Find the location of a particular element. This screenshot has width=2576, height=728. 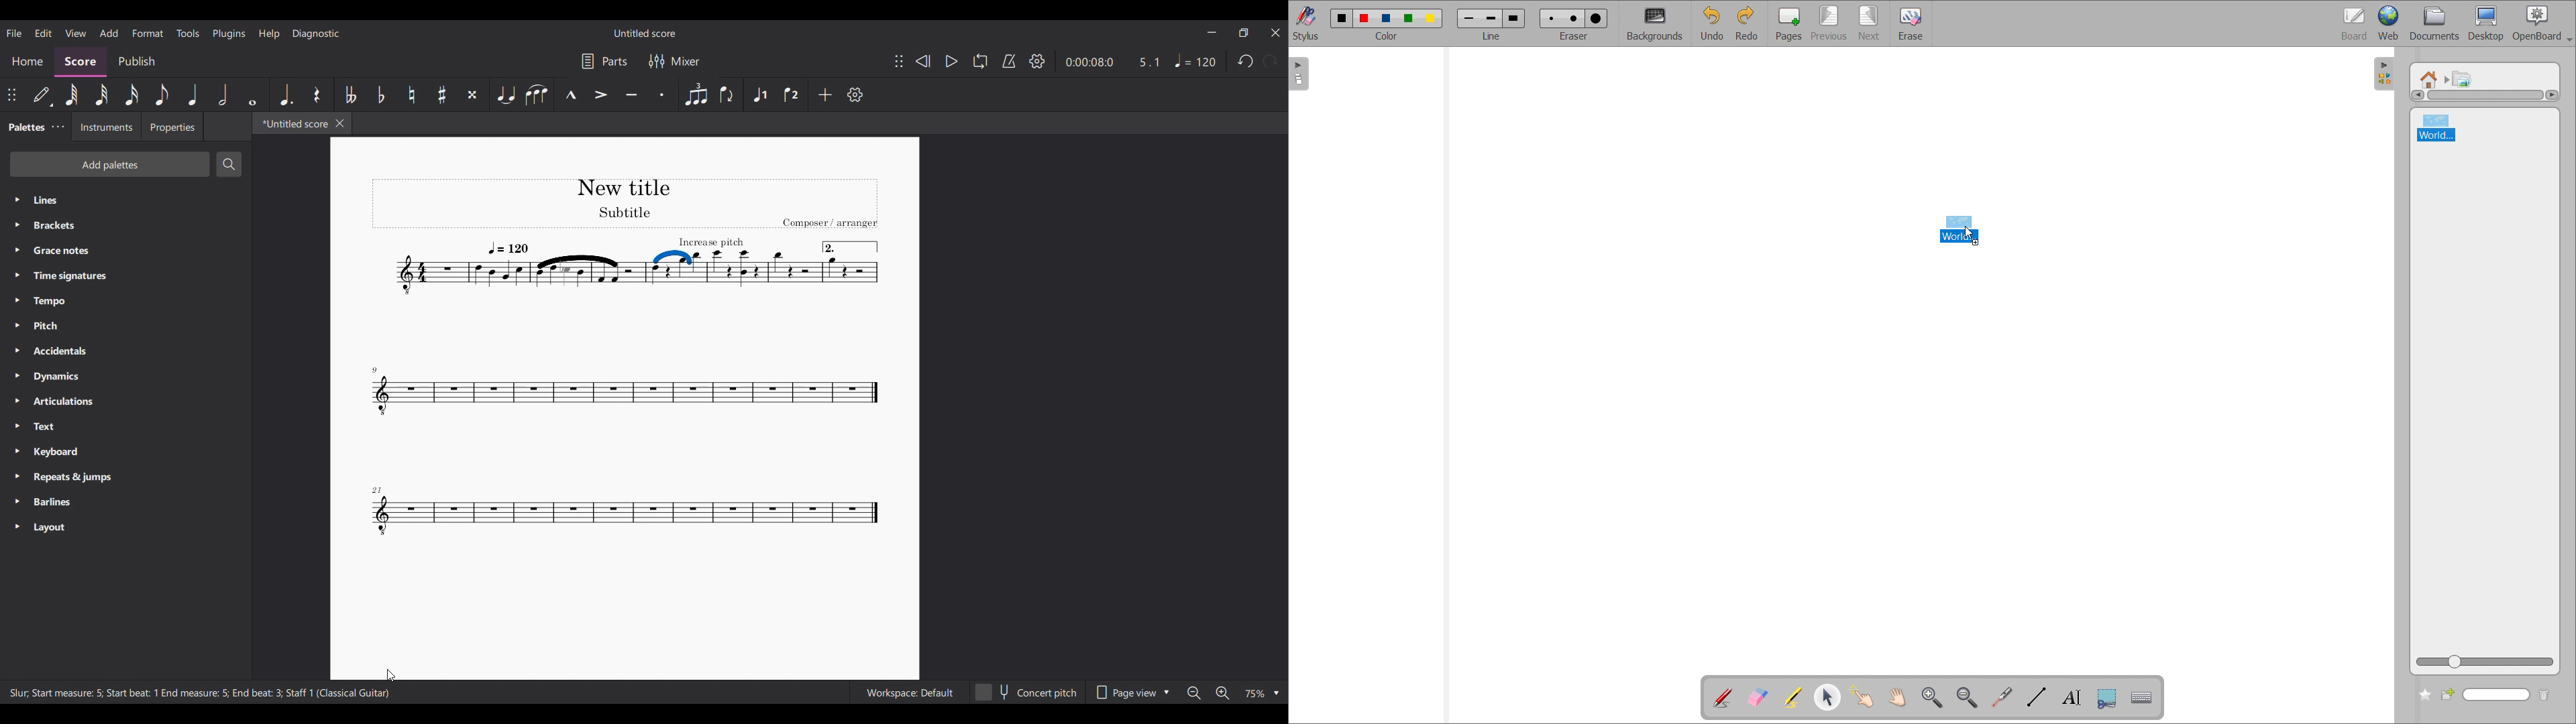

Add is located at coordinates (825, 95).